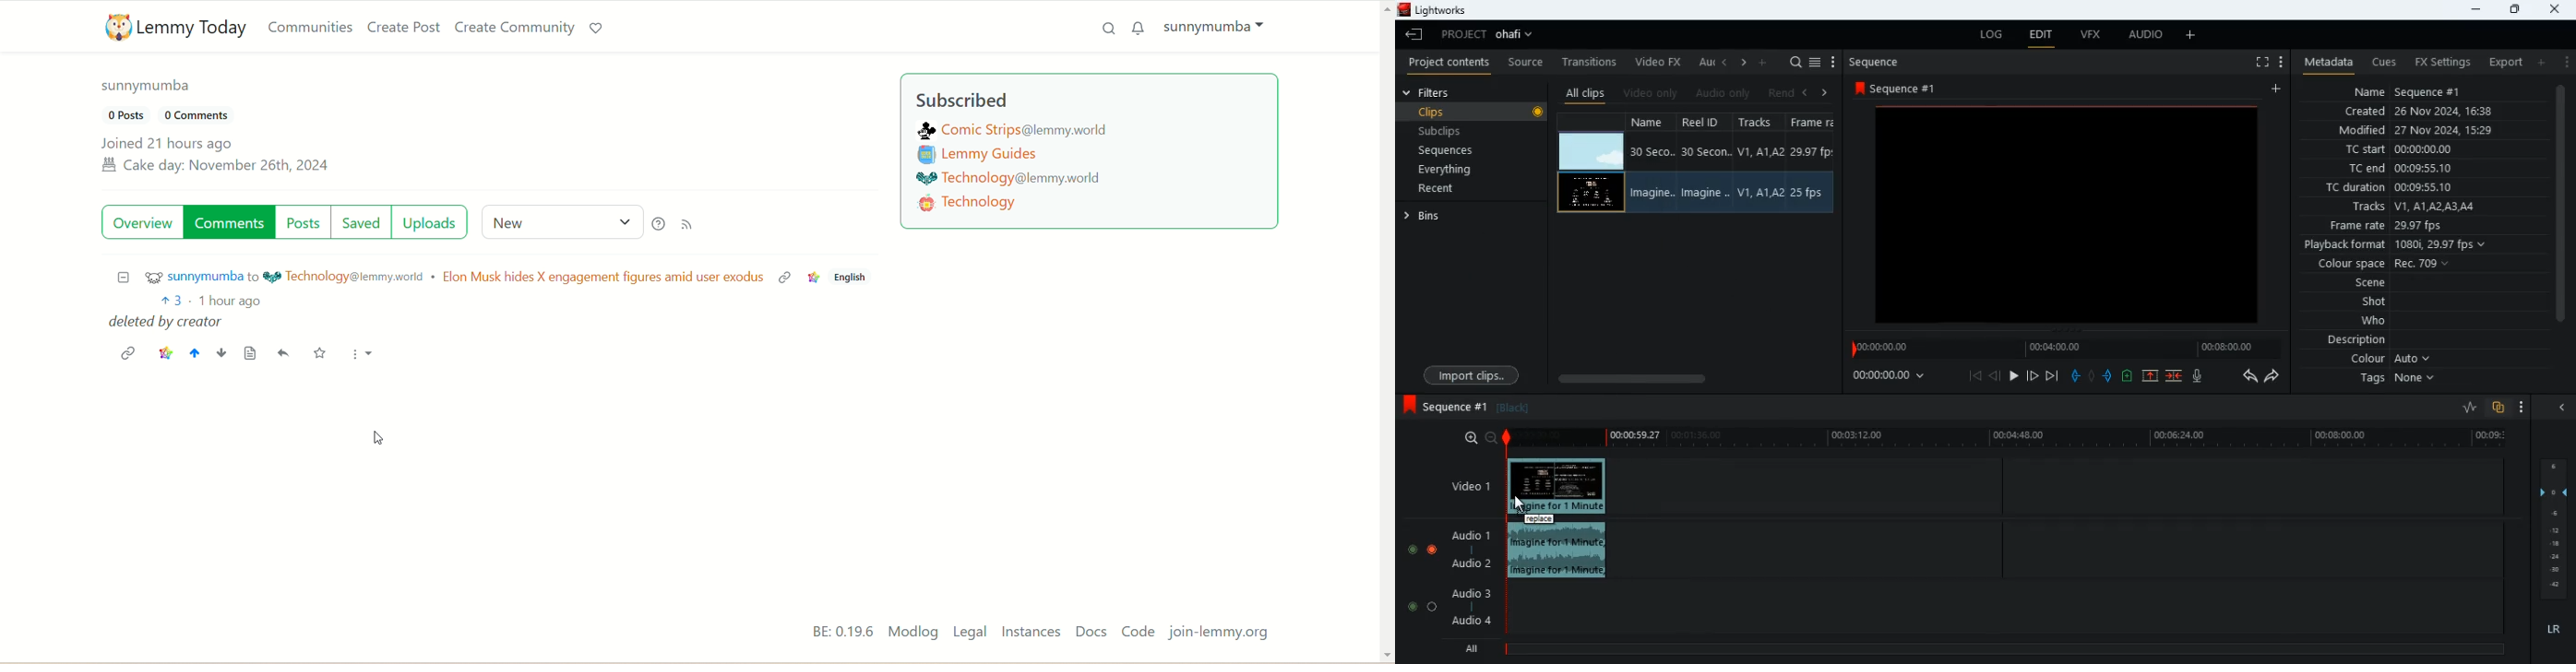  What do you see at coordinates (2558, 630) in the screenshot?
I see `LR` at bounding box center [2558, 630].